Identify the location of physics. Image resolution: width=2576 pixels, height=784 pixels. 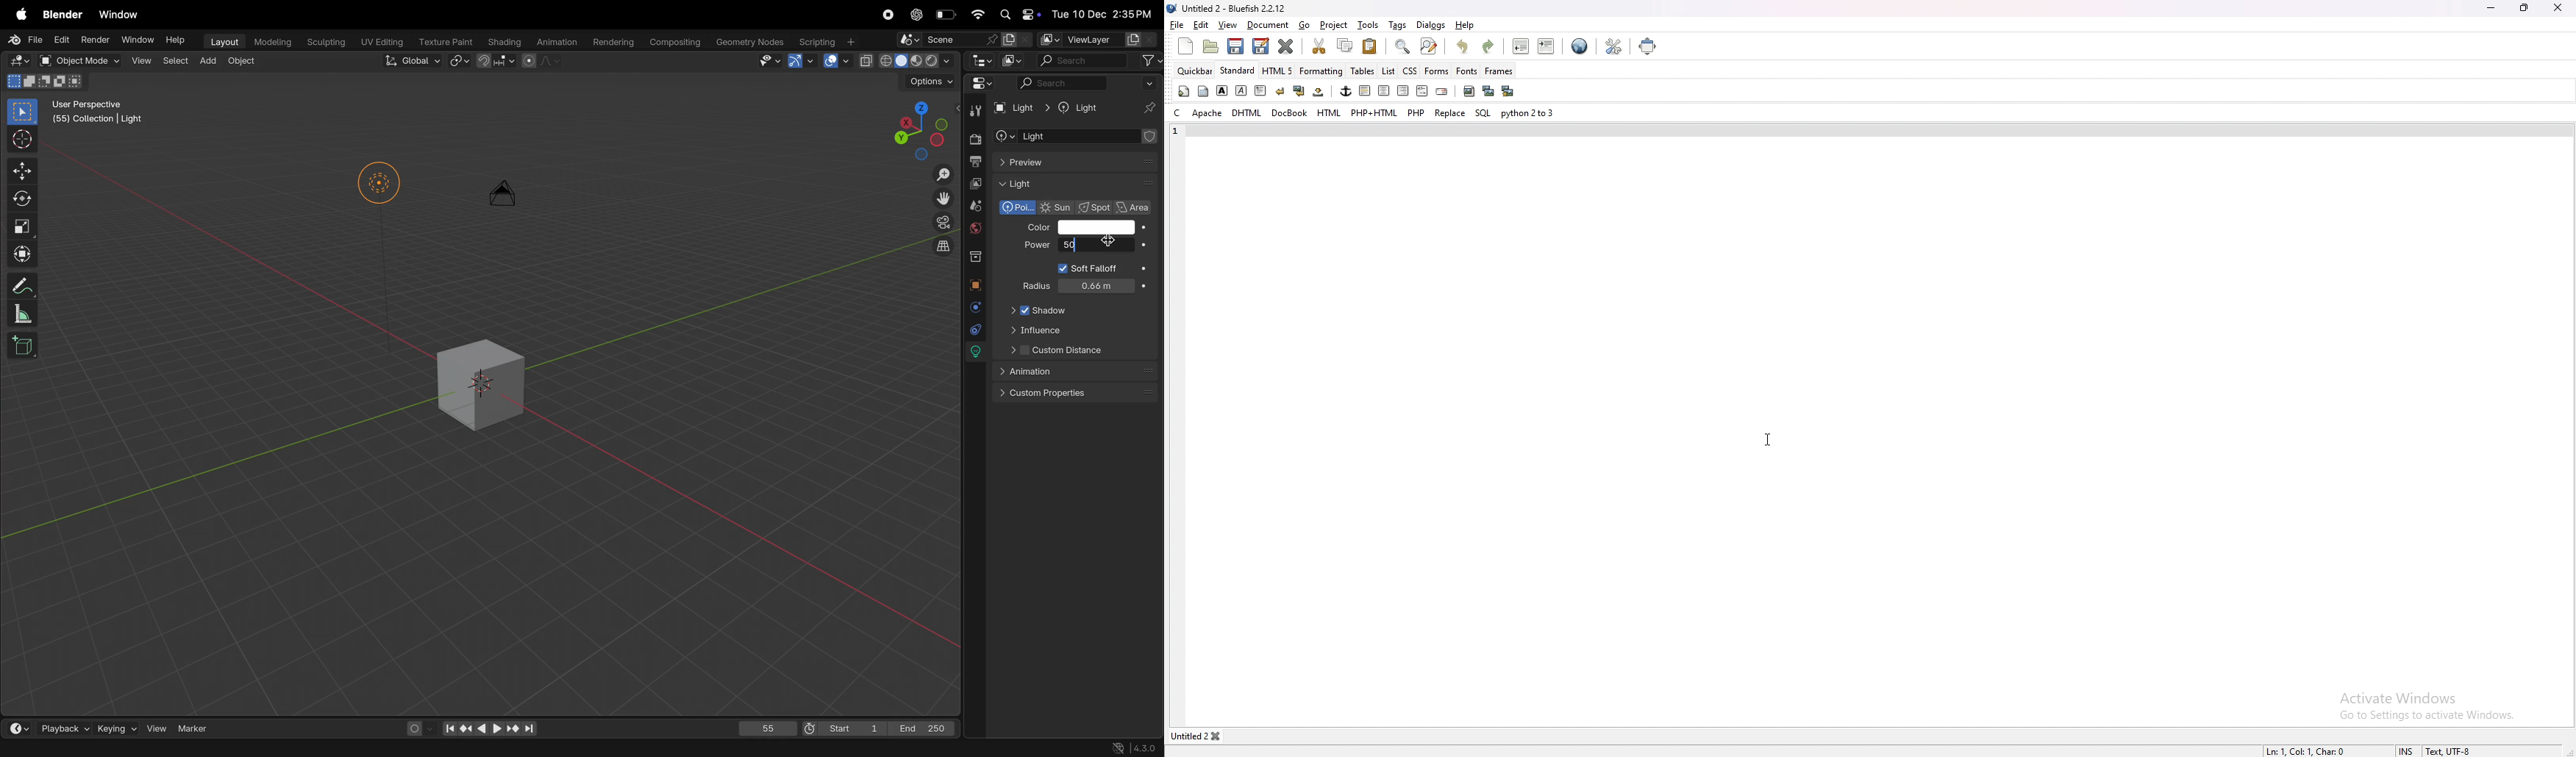
(973, 307).